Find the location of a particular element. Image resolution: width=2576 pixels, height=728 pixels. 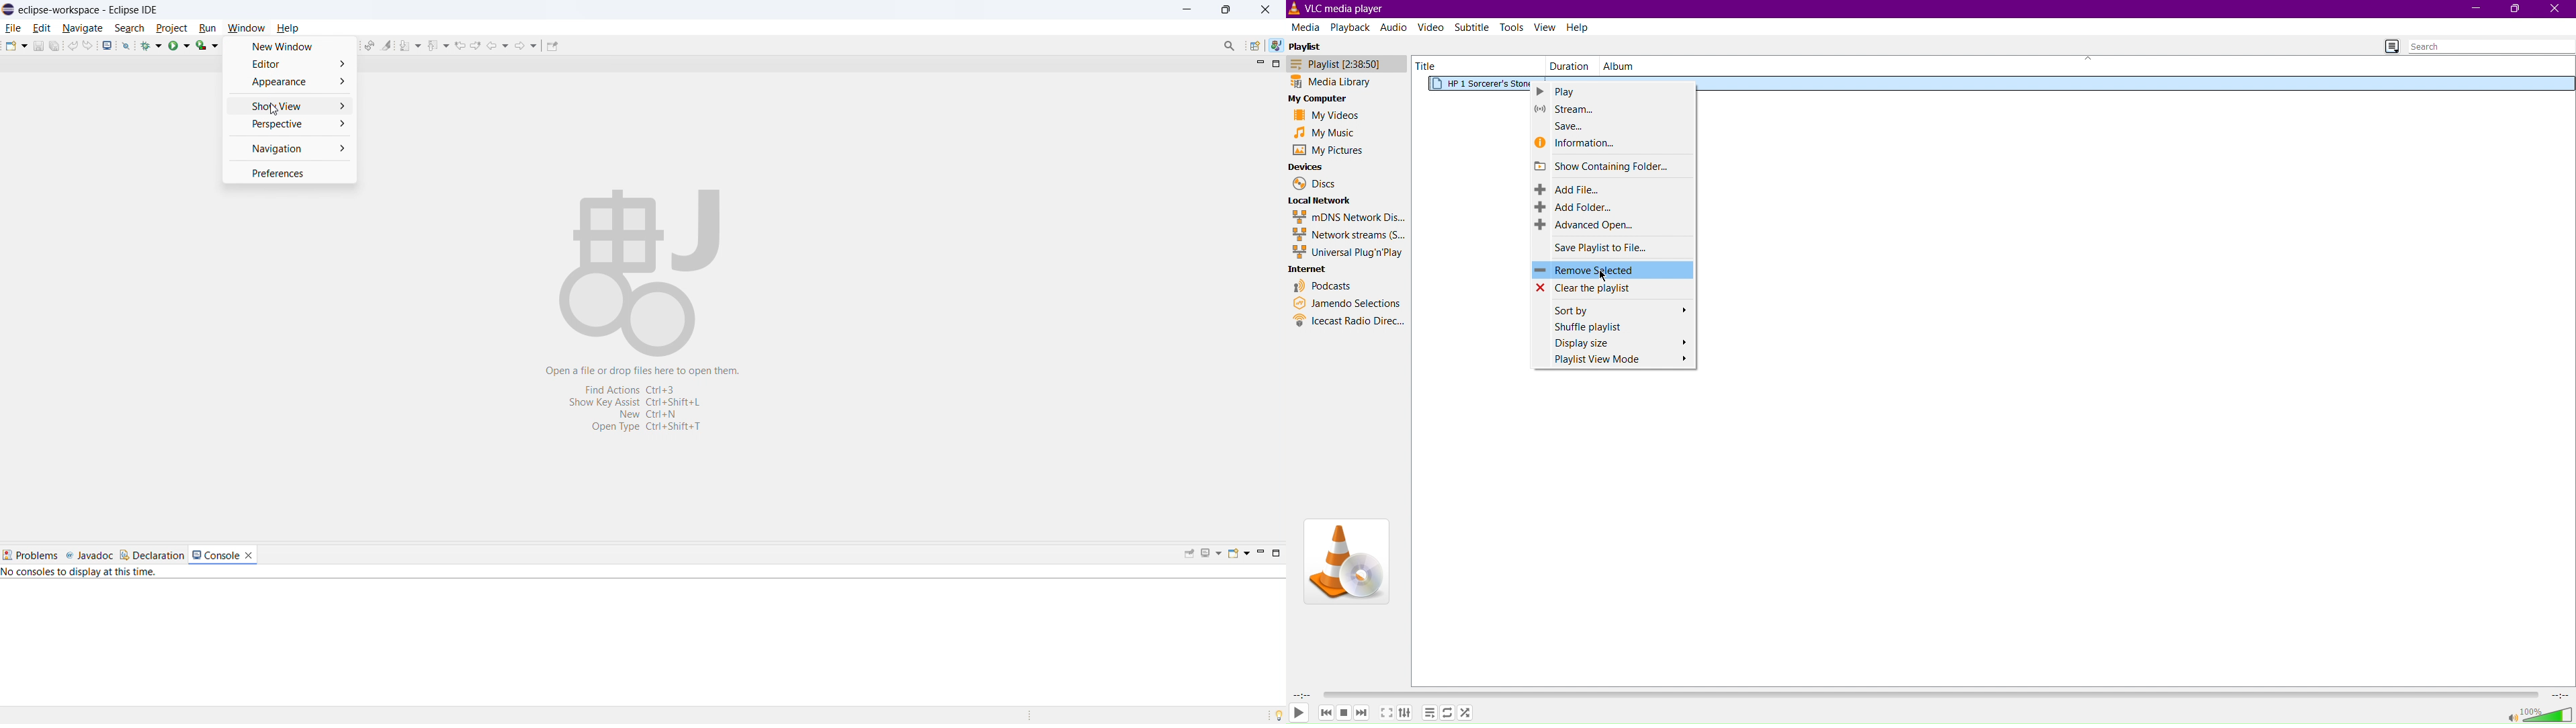

save is located at coordinates (39, 46).